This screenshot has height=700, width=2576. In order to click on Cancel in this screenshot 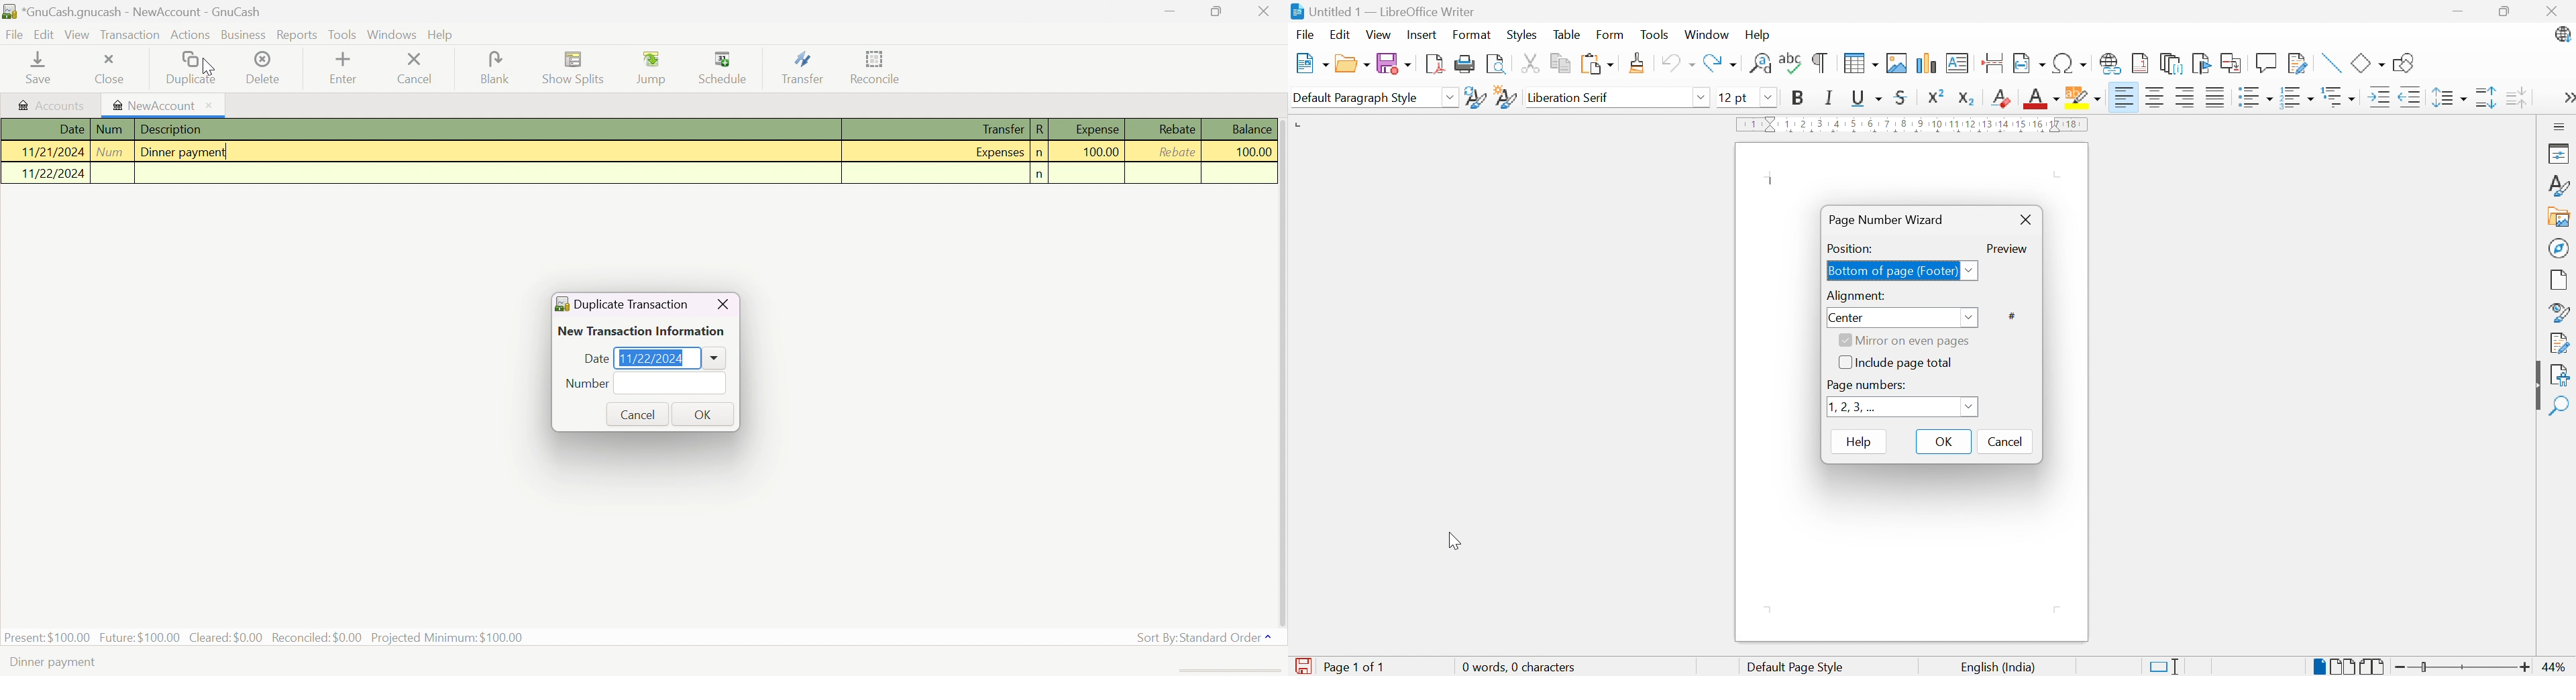, I will do `click(414, 68)`.